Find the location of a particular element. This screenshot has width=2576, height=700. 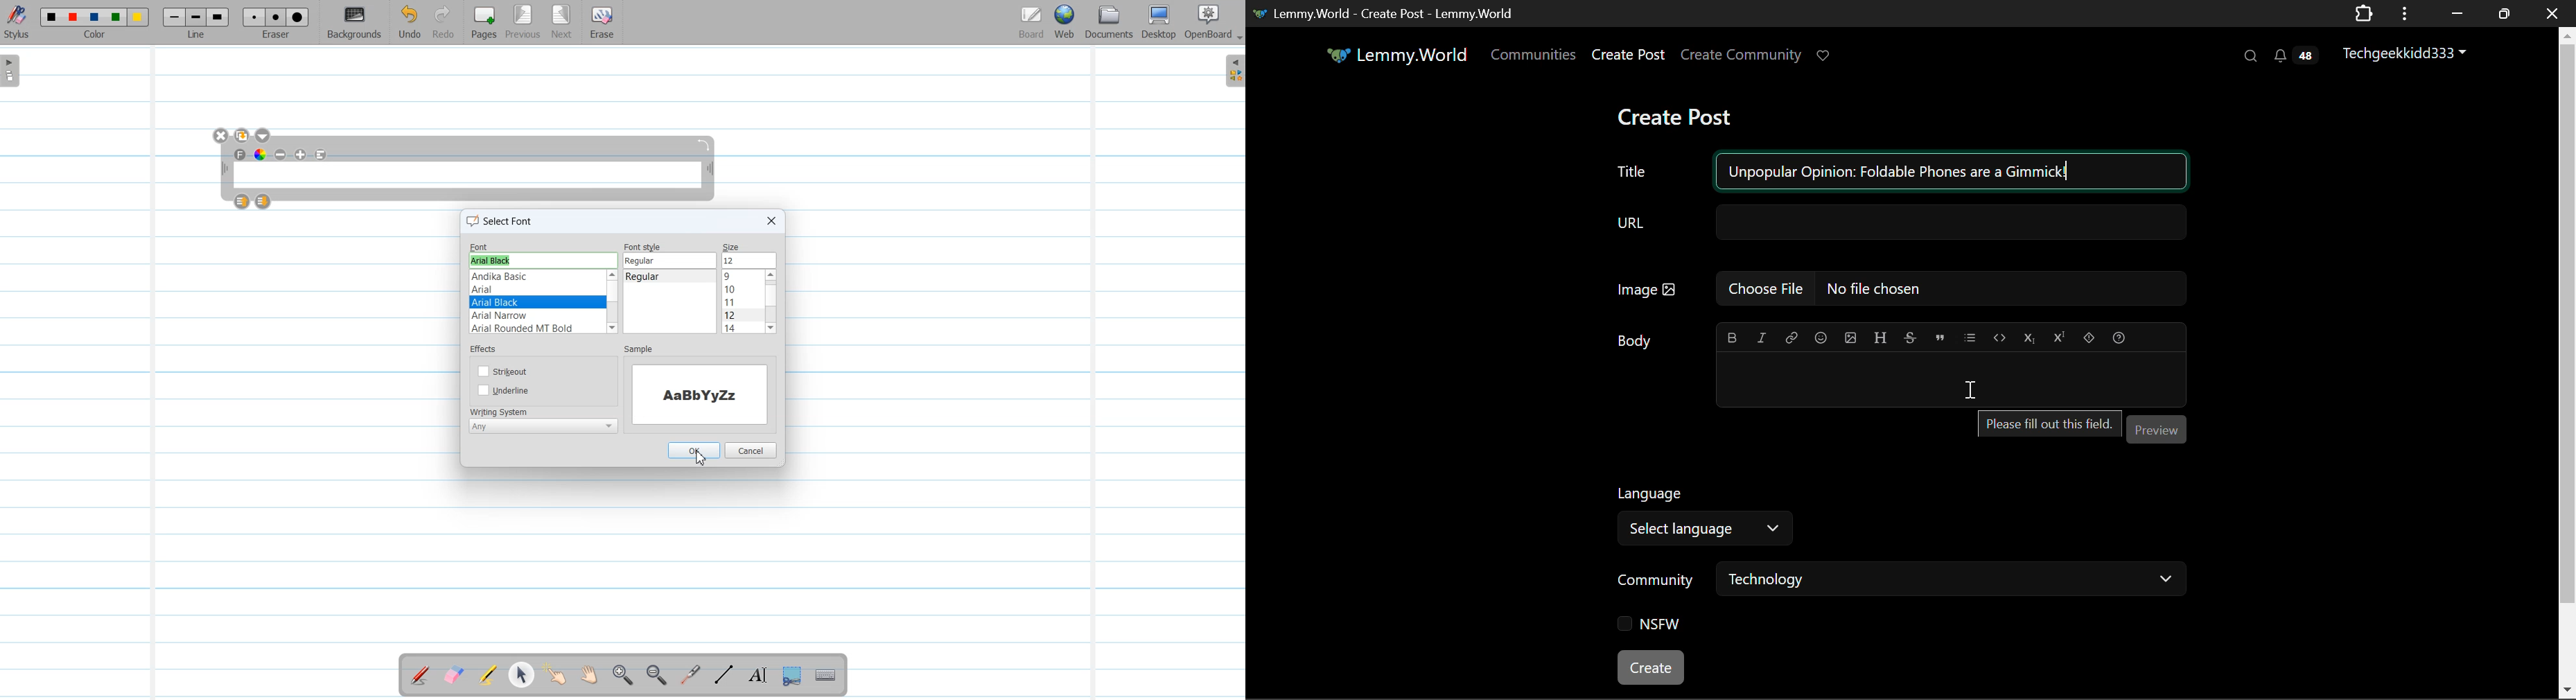

Communities is located at coordinates (1534, 57).